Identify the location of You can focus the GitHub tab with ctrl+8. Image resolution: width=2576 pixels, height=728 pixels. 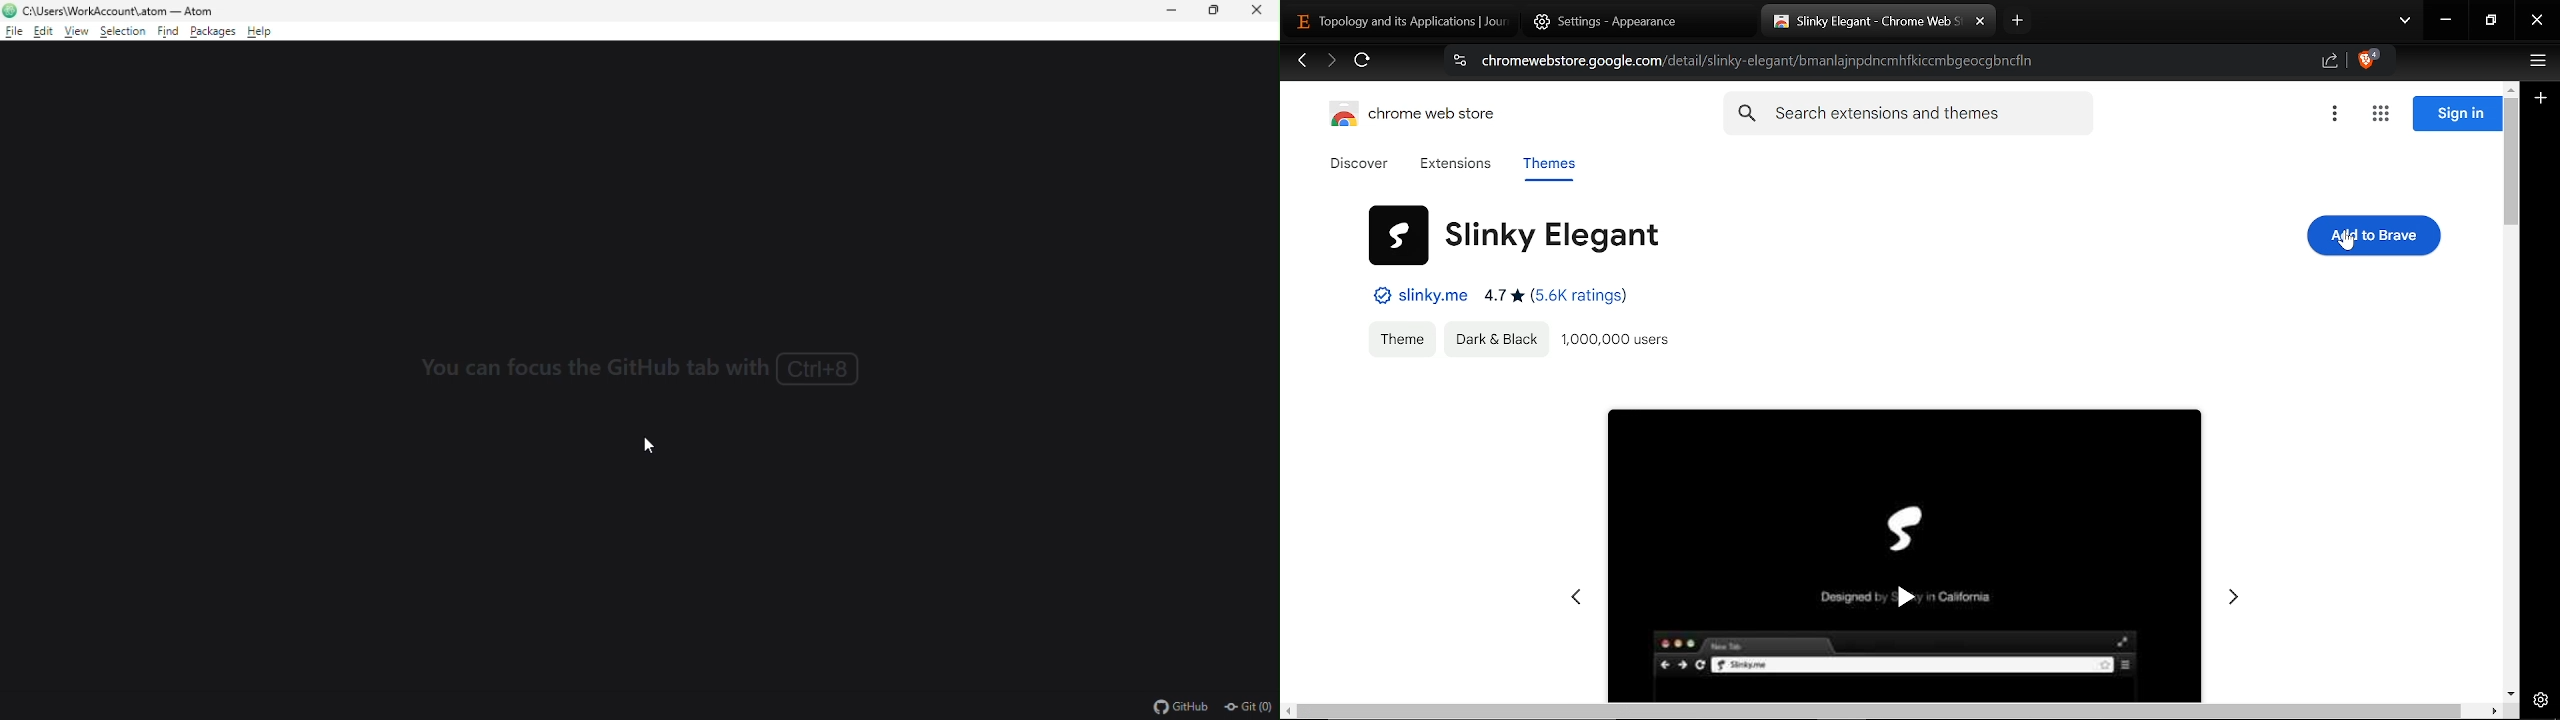
(649, 370).